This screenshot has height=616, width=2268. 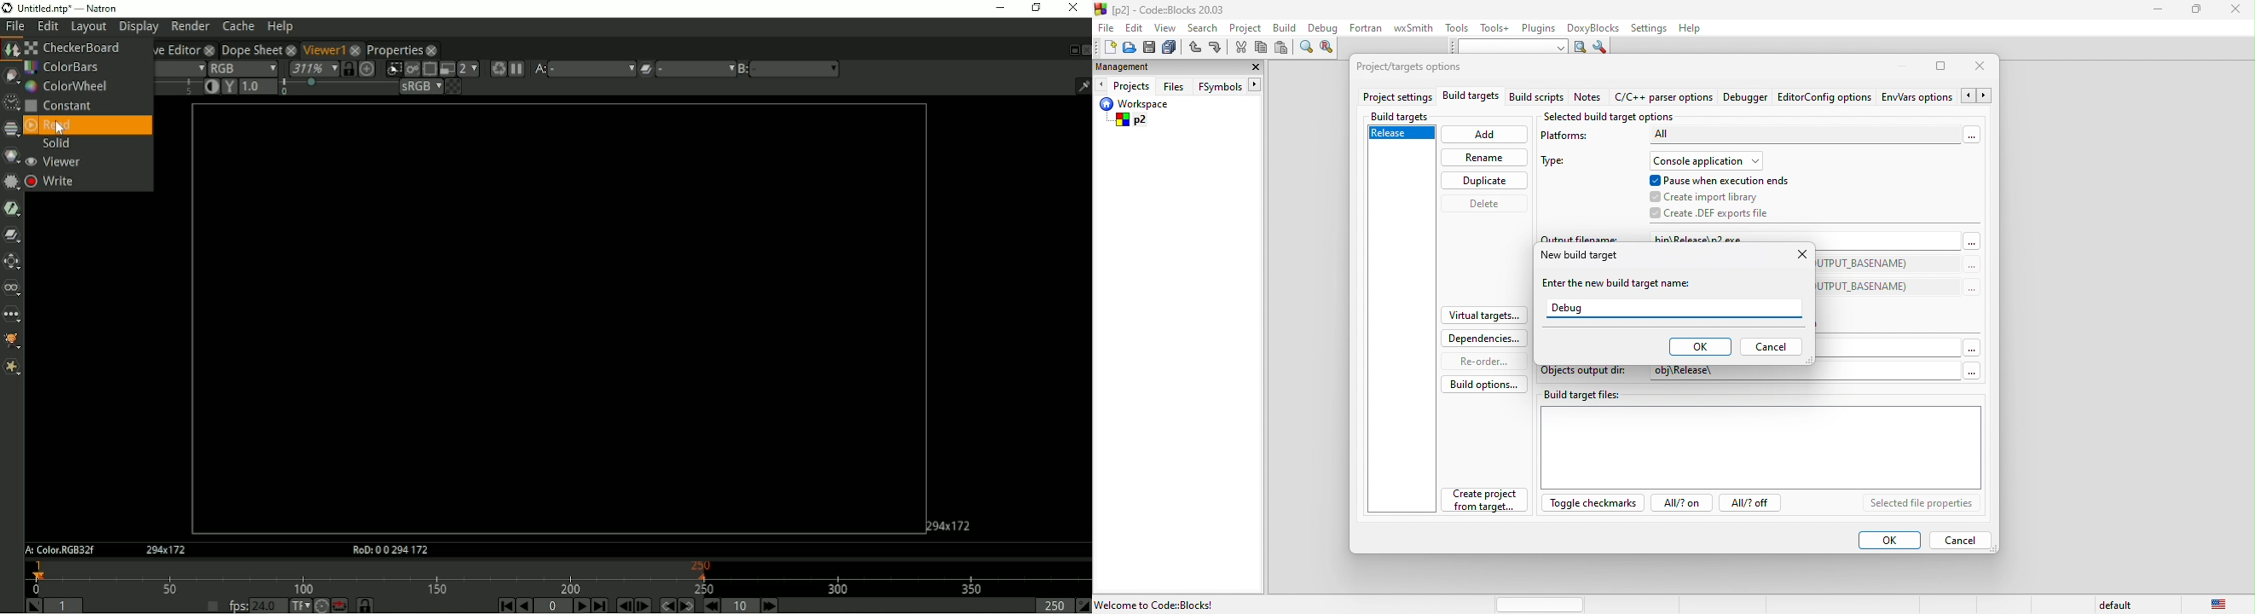 What do you see at coordinates (1495, 27) in the screenshot?
I see `tools++` at bounding box center [1495, 27].